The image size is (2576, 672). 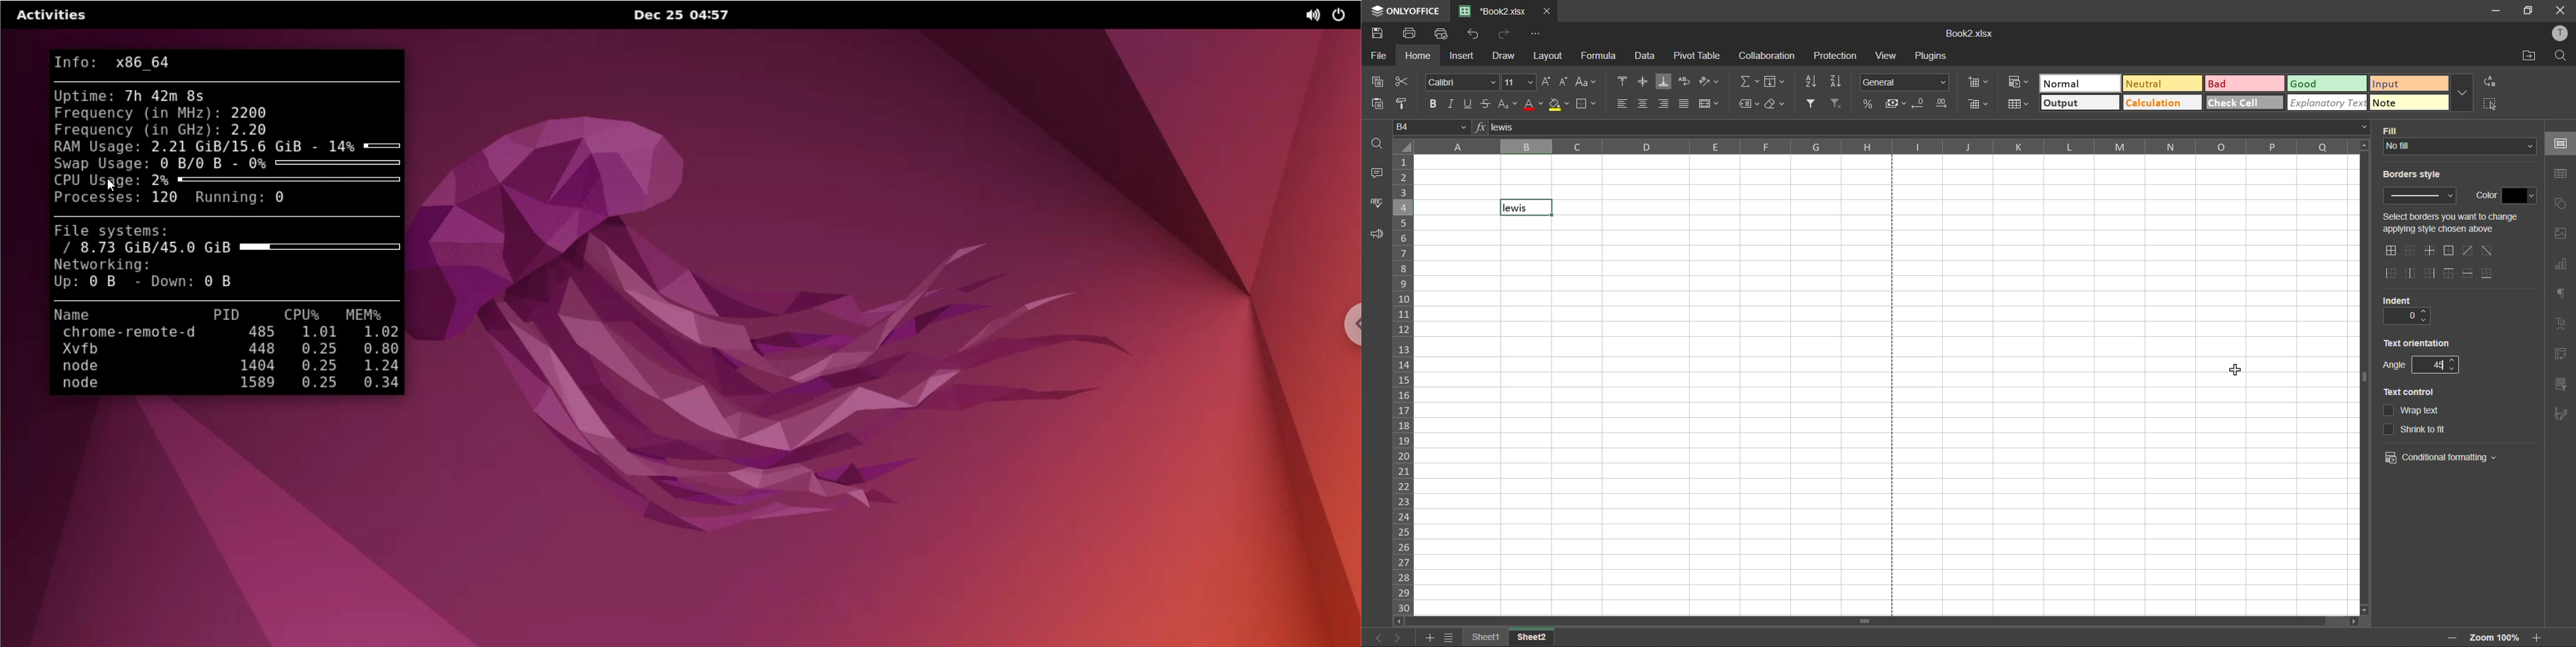 What do you see at coordinates (1473, 34) in the screenshot?
I see `undo` at bounding box center [1473, 34].